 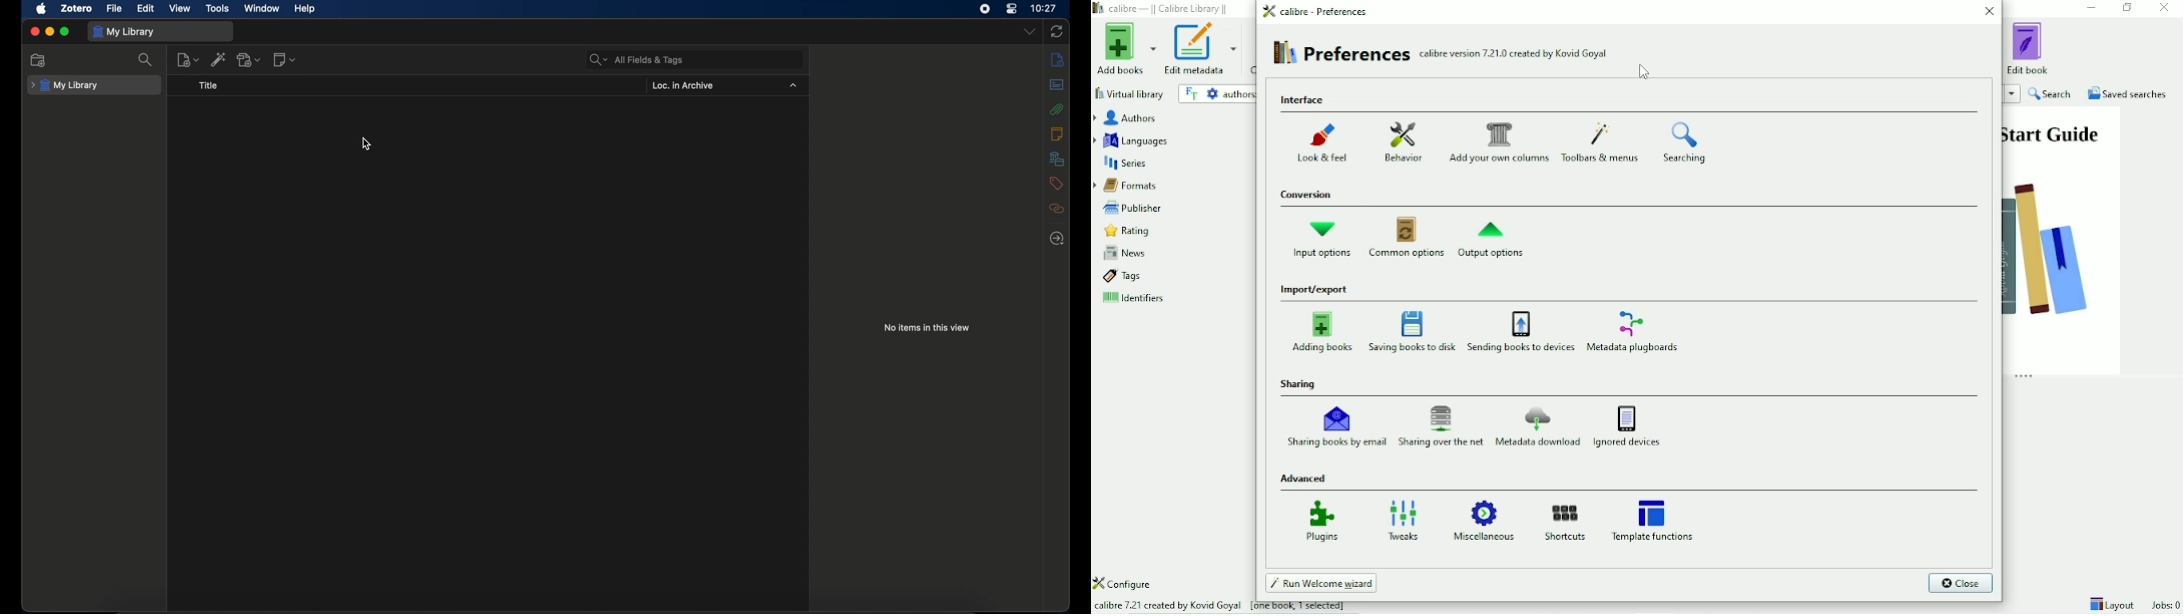 I want to click on maximize, so click(x=65, y=31).